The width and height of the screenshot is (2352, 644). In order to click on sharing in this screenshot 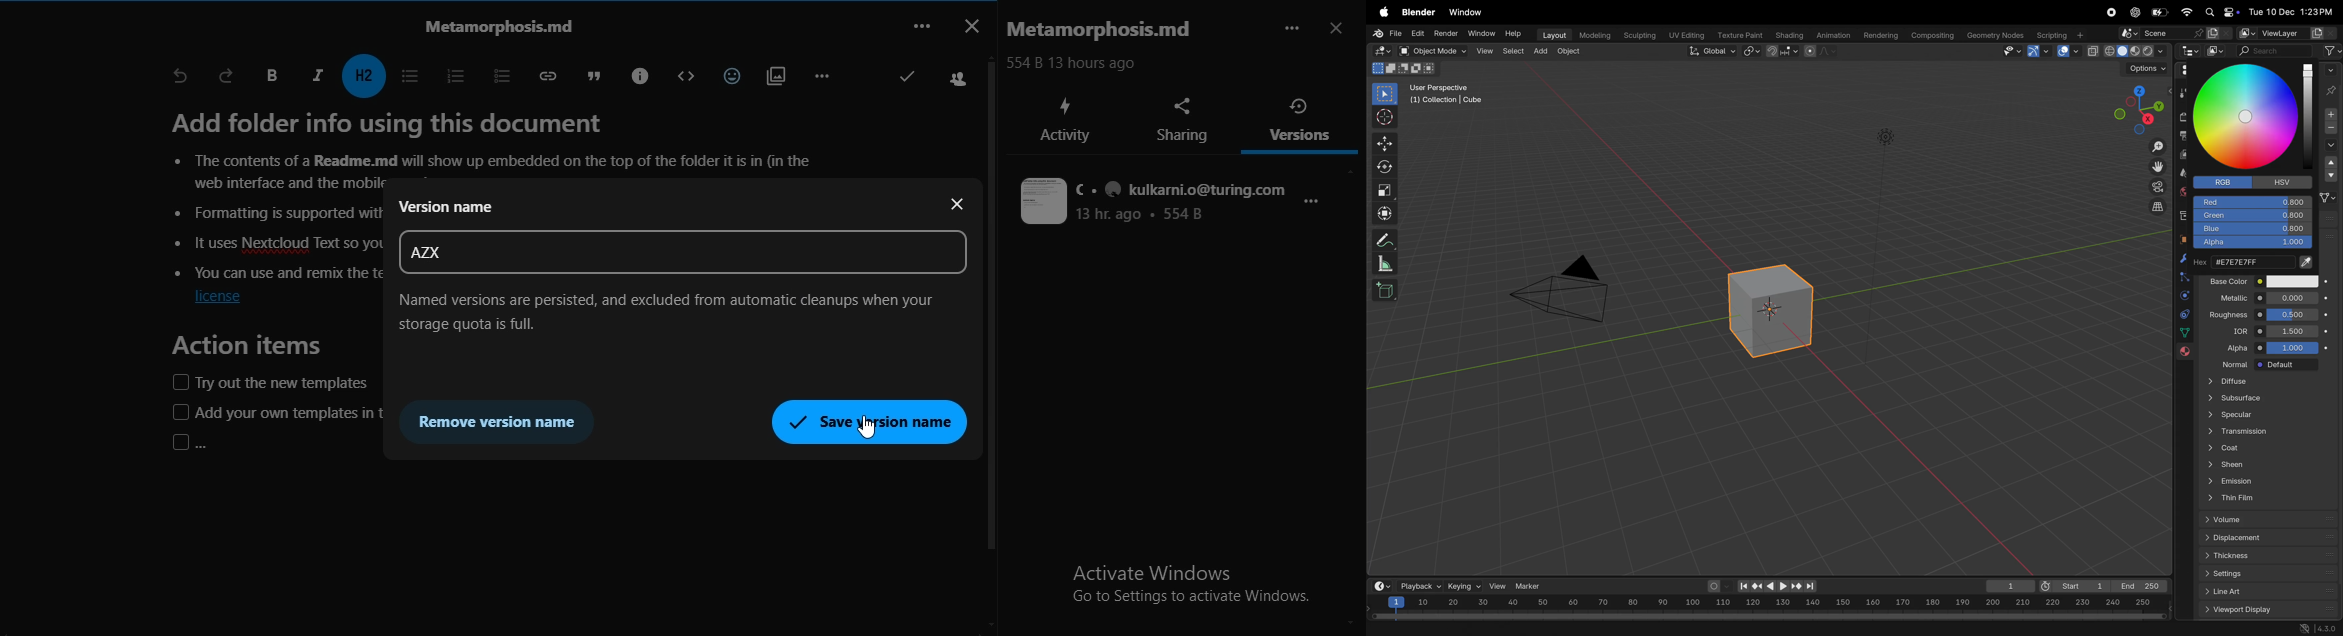, I will do `click(1186, 120)`.